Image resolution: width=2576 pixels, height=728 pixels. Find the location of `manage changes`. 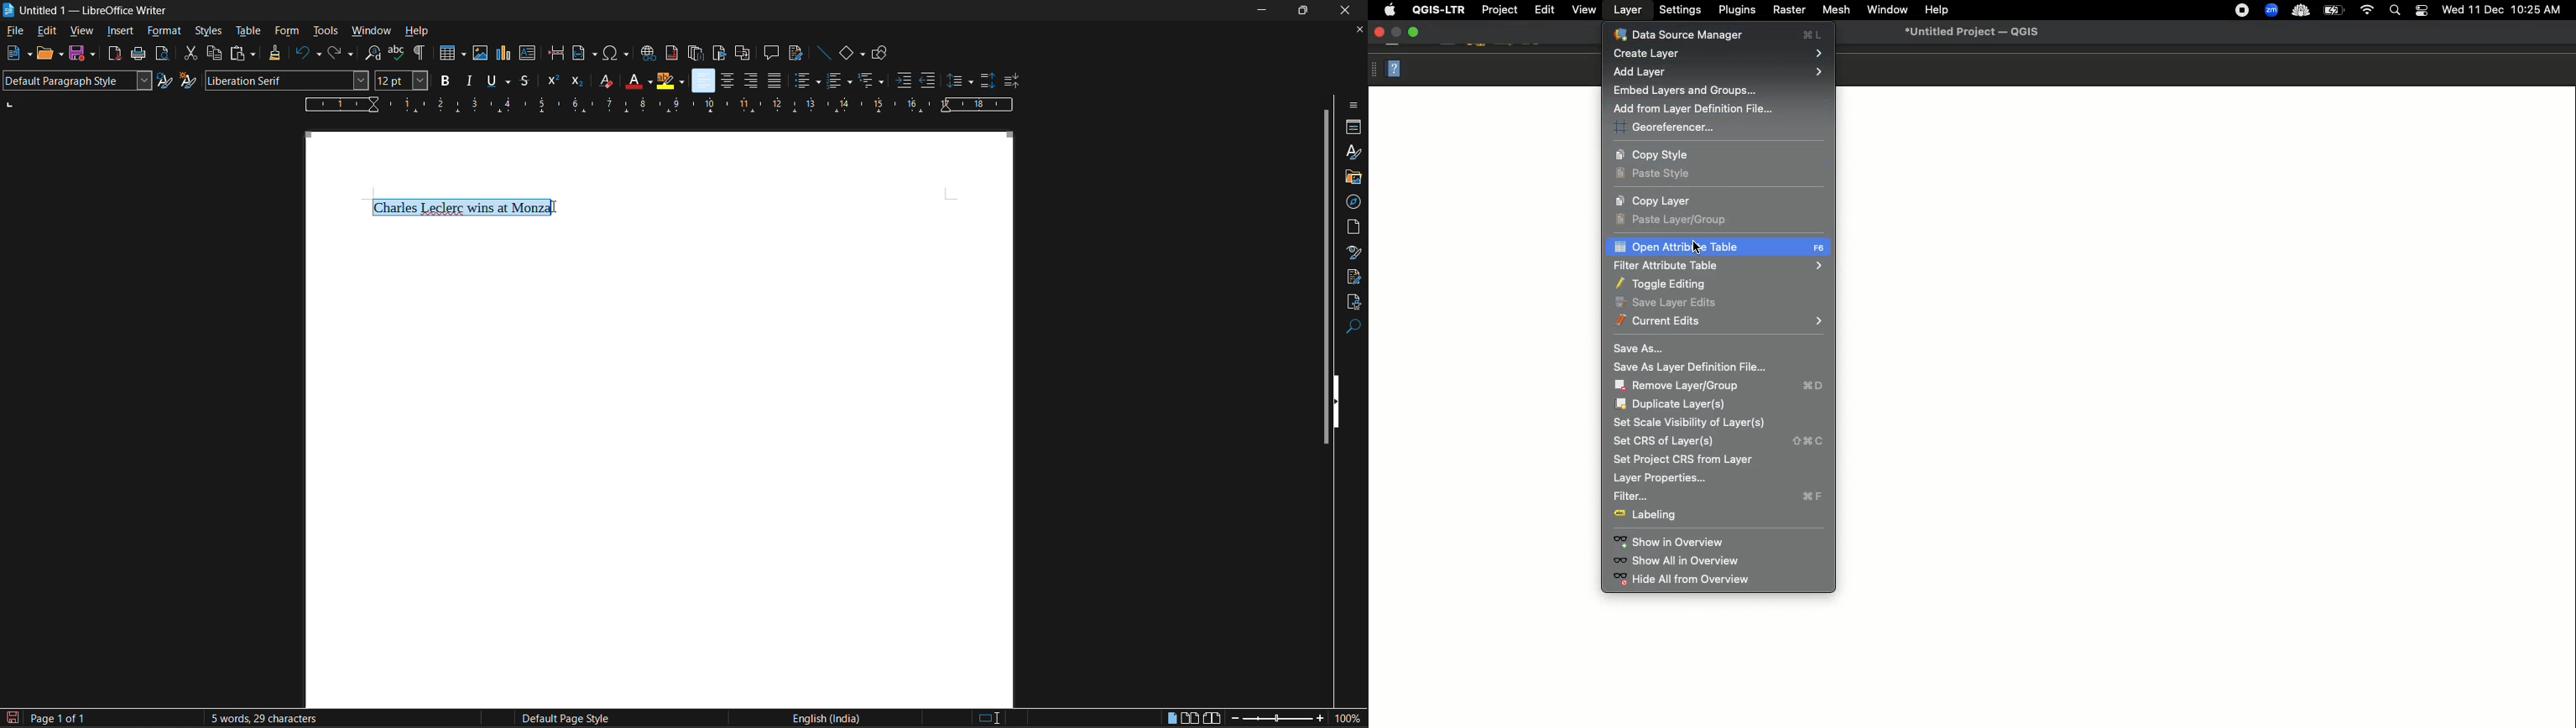

manage changes is located at coordinates (1355, 277).